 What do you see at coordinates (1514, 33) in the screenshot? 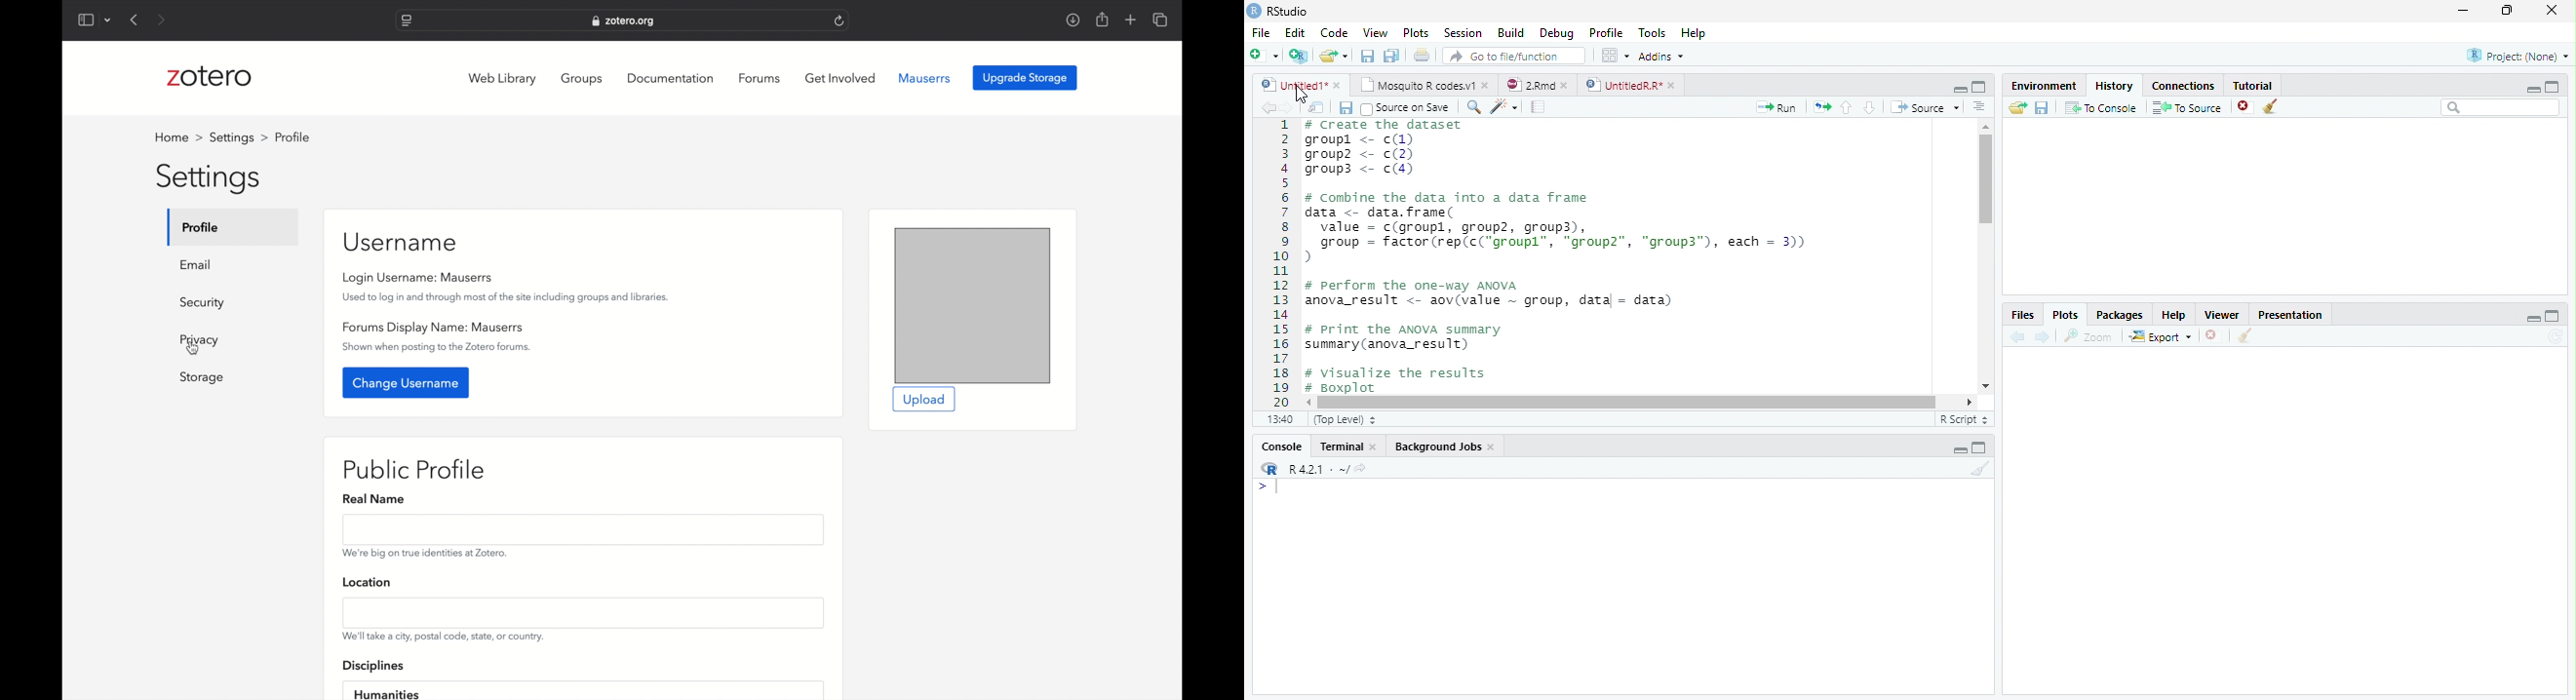
I see `Build` at bounding box center [1514, 33].